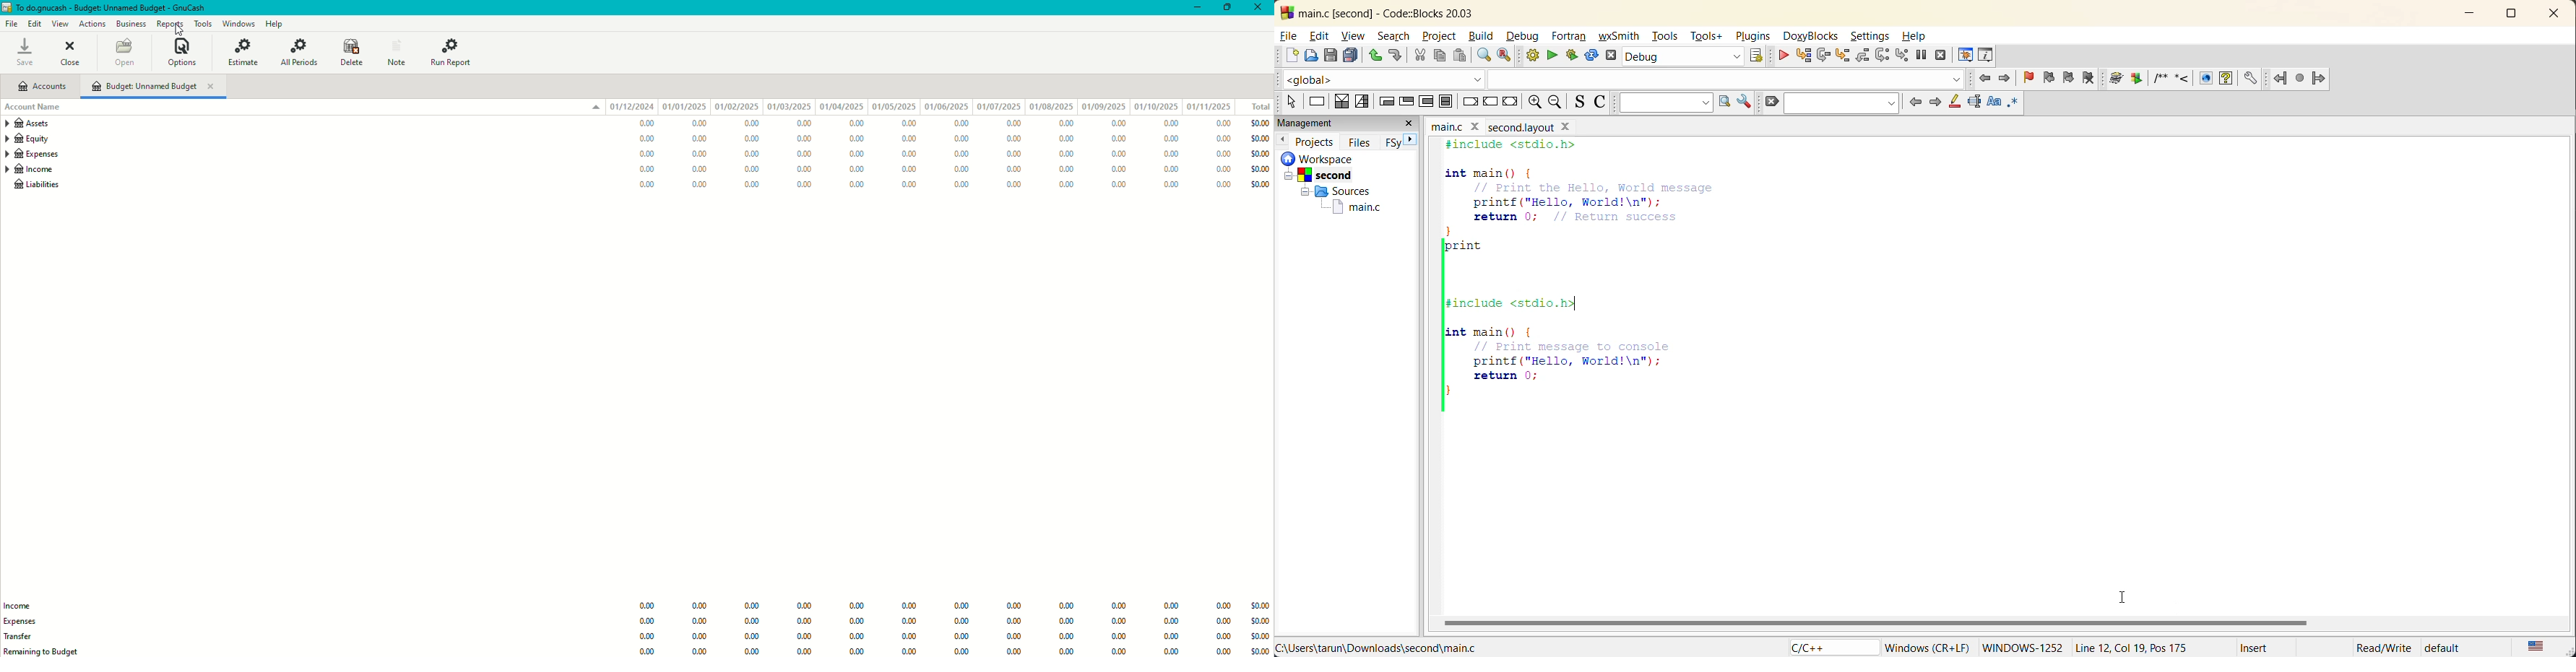  What do you see at coordinates (1014, 638) in the screenshot?
I see `0.00` at bounding box center [1014, 638].